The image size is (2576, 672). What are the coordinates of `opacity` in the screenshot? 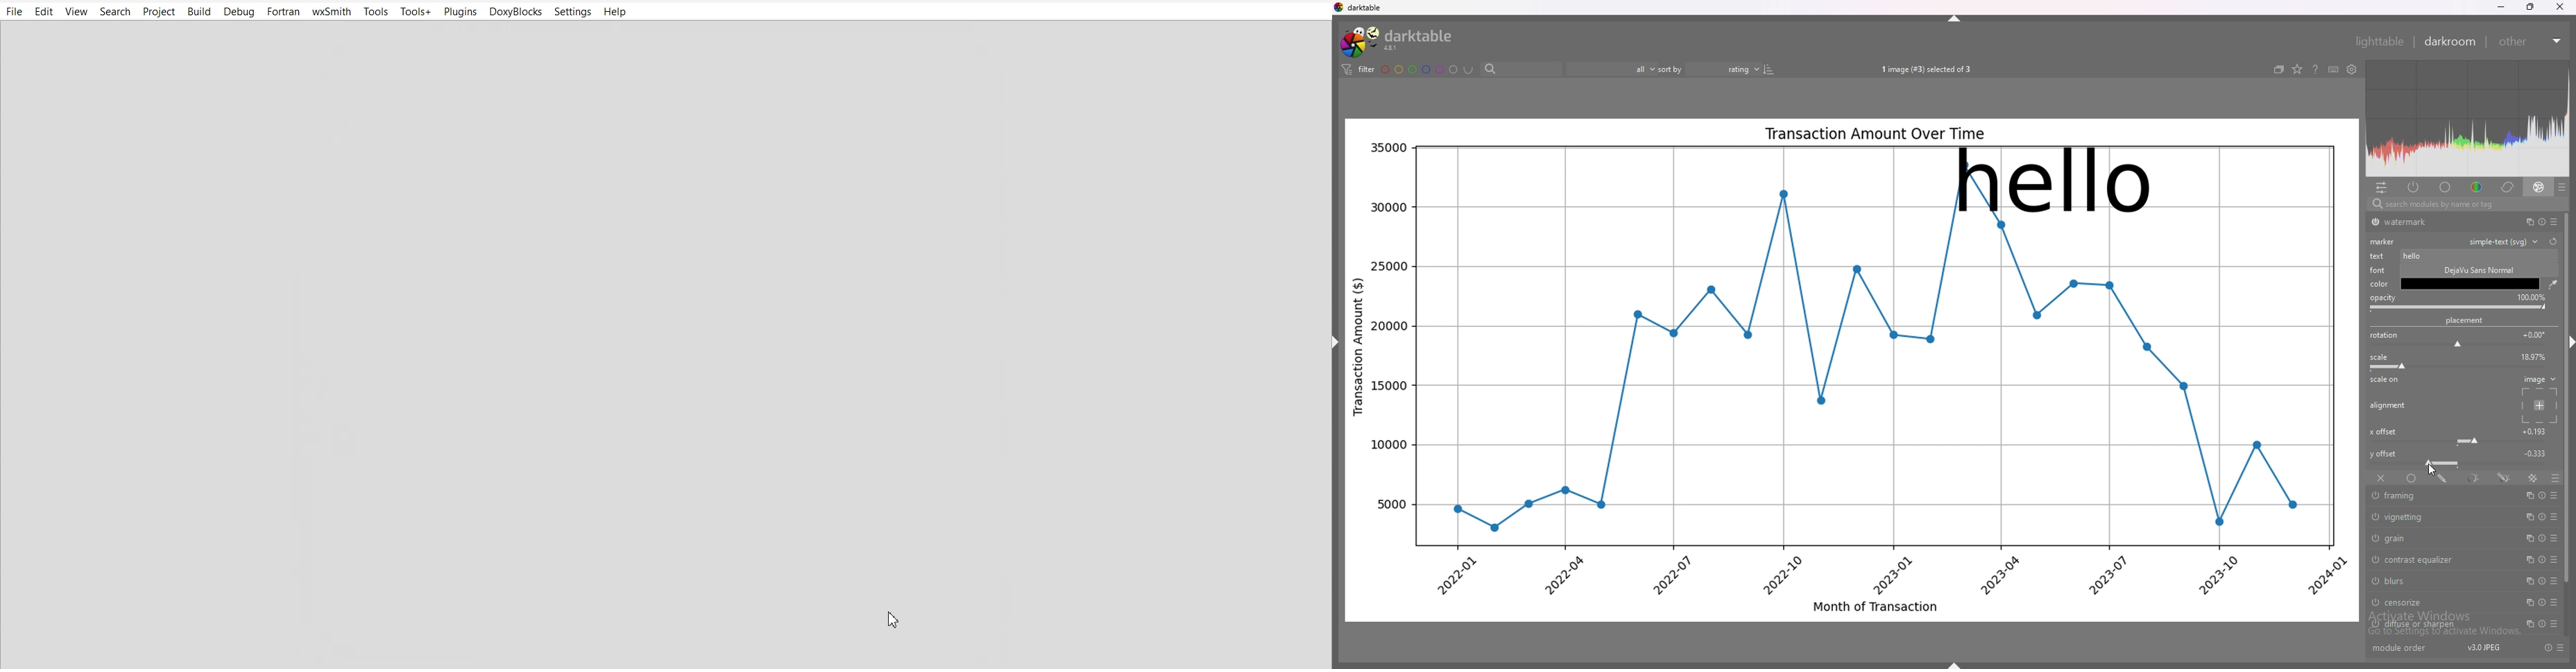 It's located at (2383, 298).